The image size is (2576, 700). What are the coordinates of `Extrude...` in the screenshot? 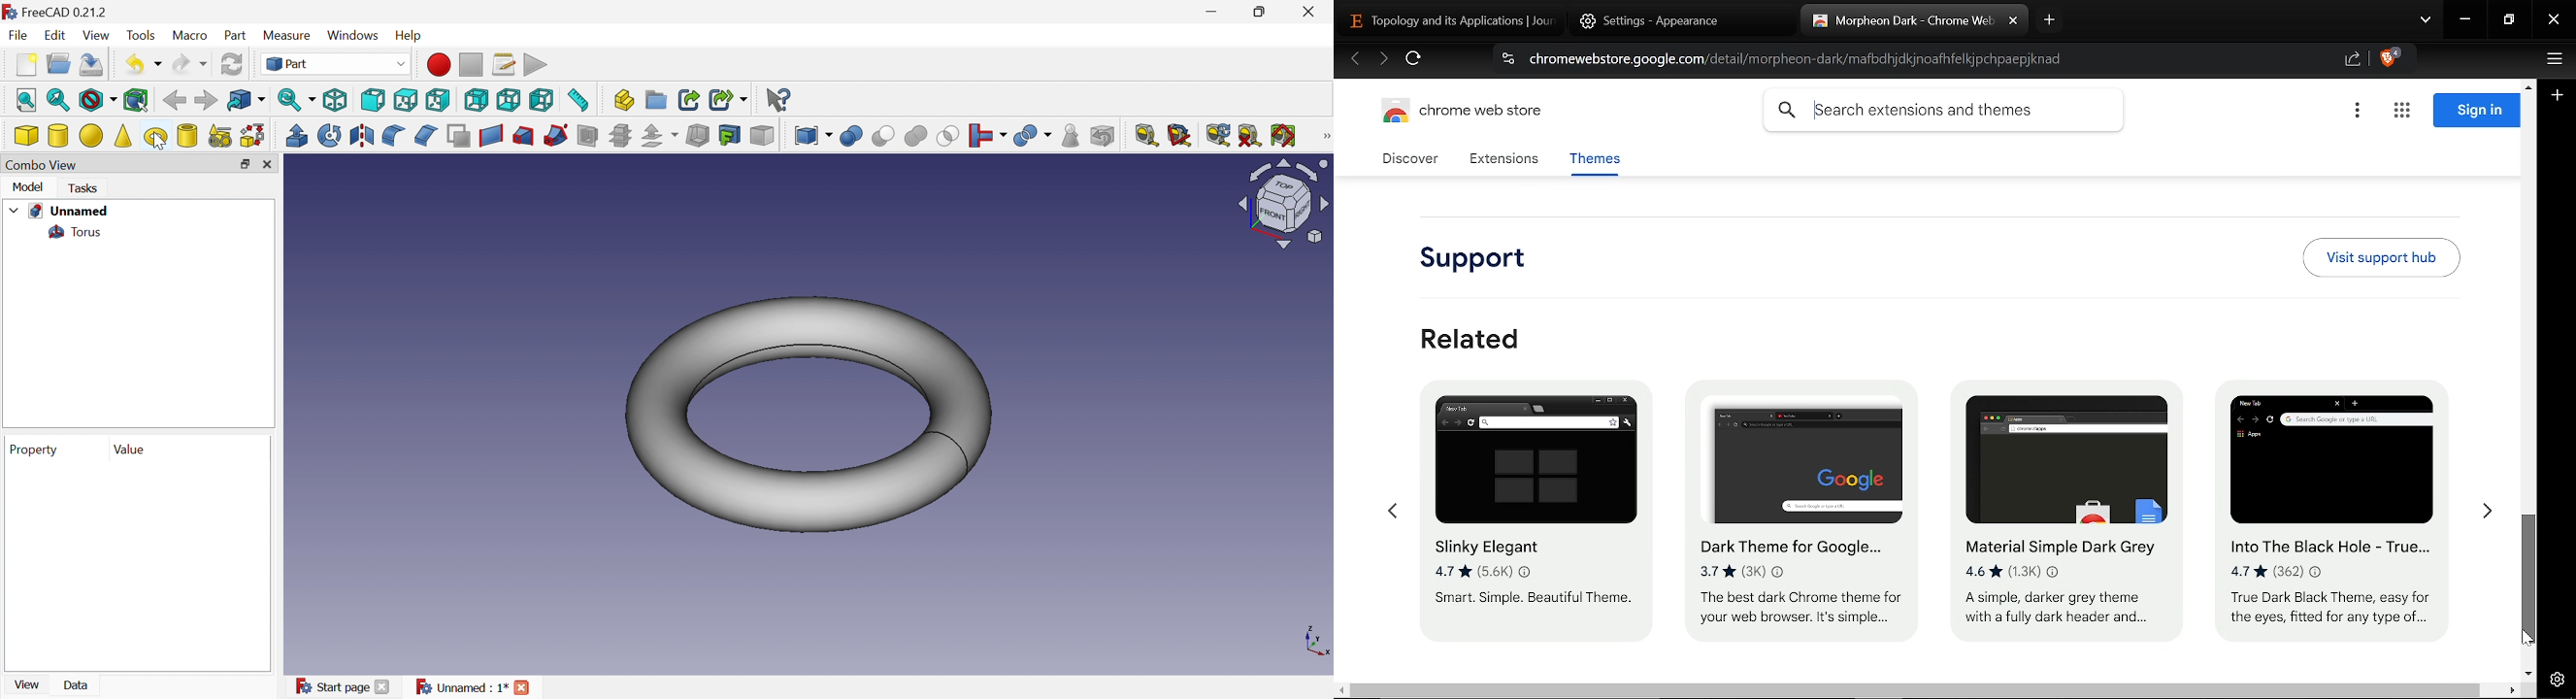 It's located at (296, 135).